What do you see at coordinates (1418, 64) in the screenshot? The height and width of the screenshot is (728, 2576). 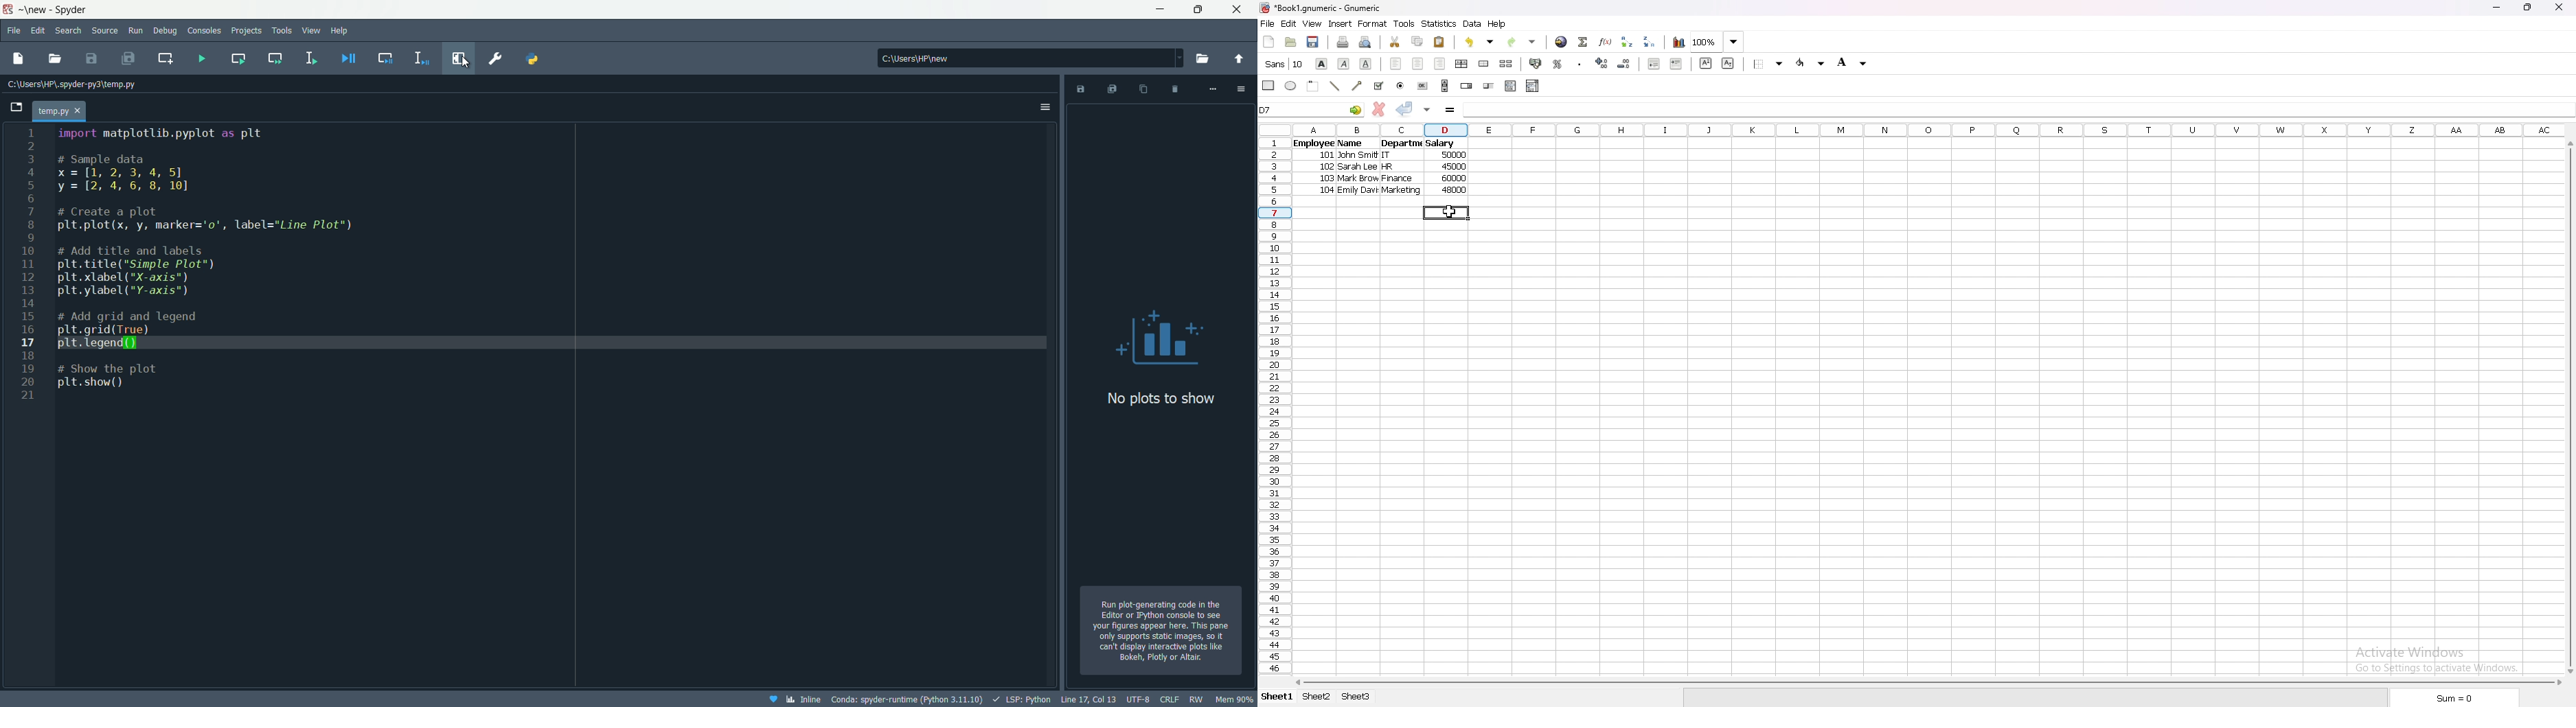 I see `centre` at bounding box center [1418, 64].